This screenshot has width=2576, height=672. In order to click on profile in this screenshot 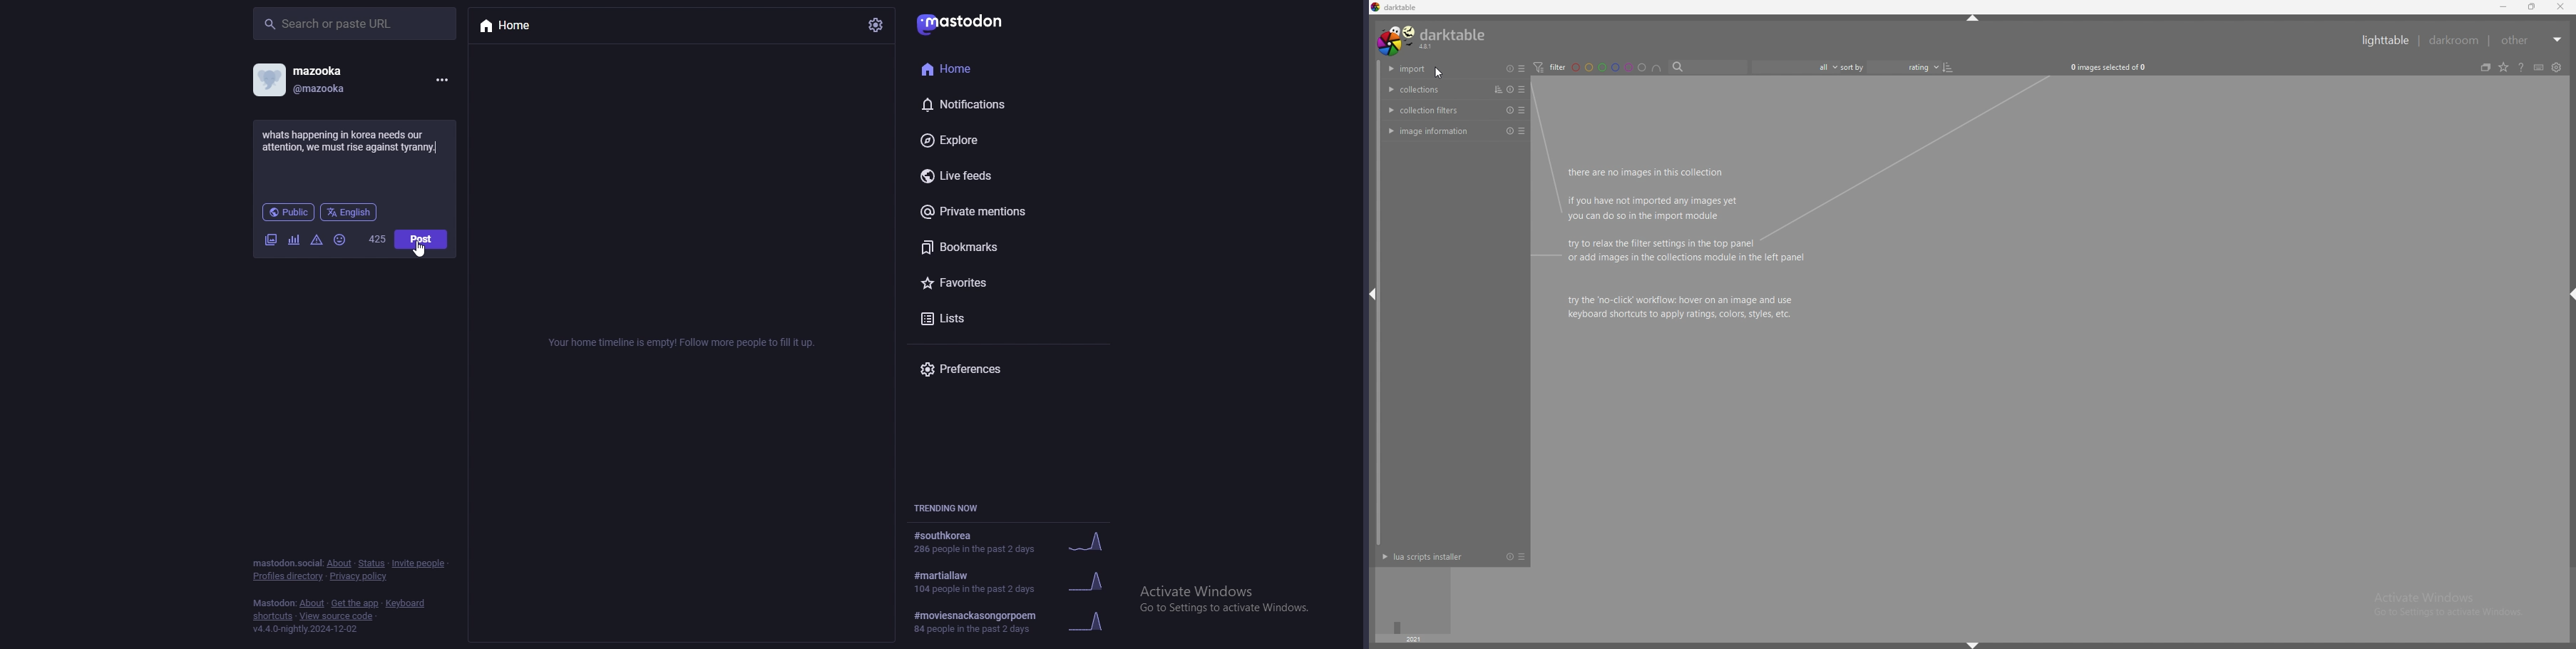, I will do `click(299, 79)`.